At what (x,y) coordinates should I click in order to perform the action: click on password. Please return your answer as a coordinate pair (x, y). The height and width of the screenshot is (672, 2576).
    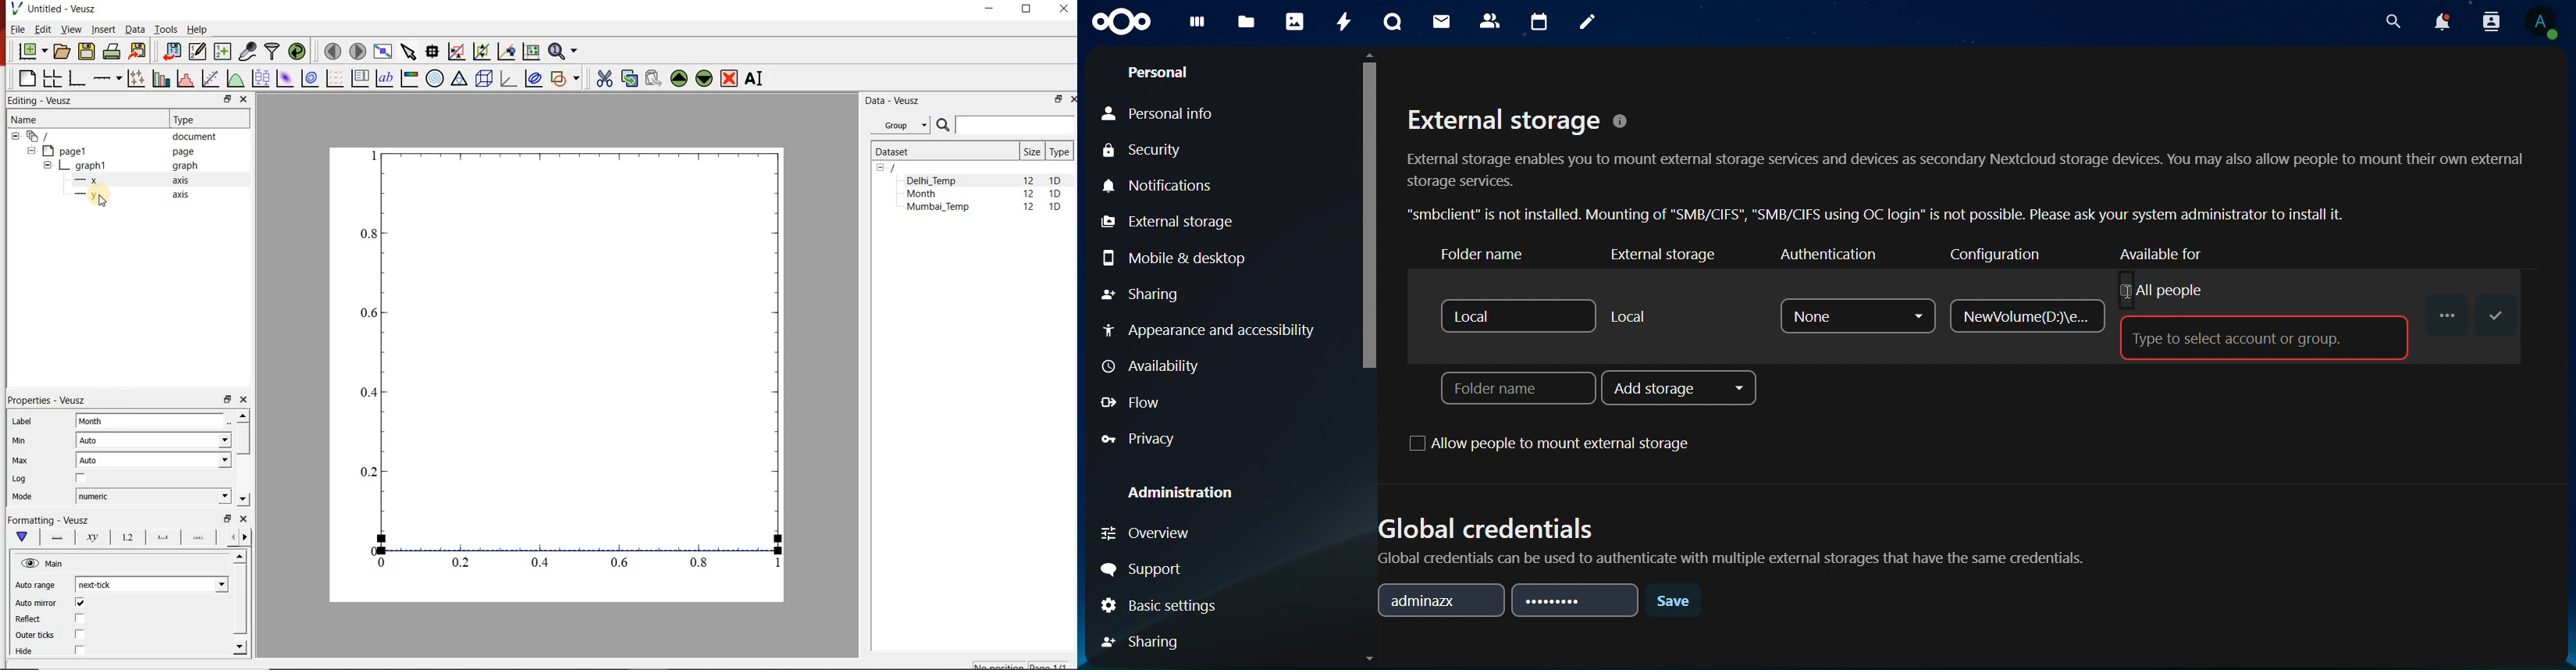
    Looking at the image, I should click on (1578, 601).